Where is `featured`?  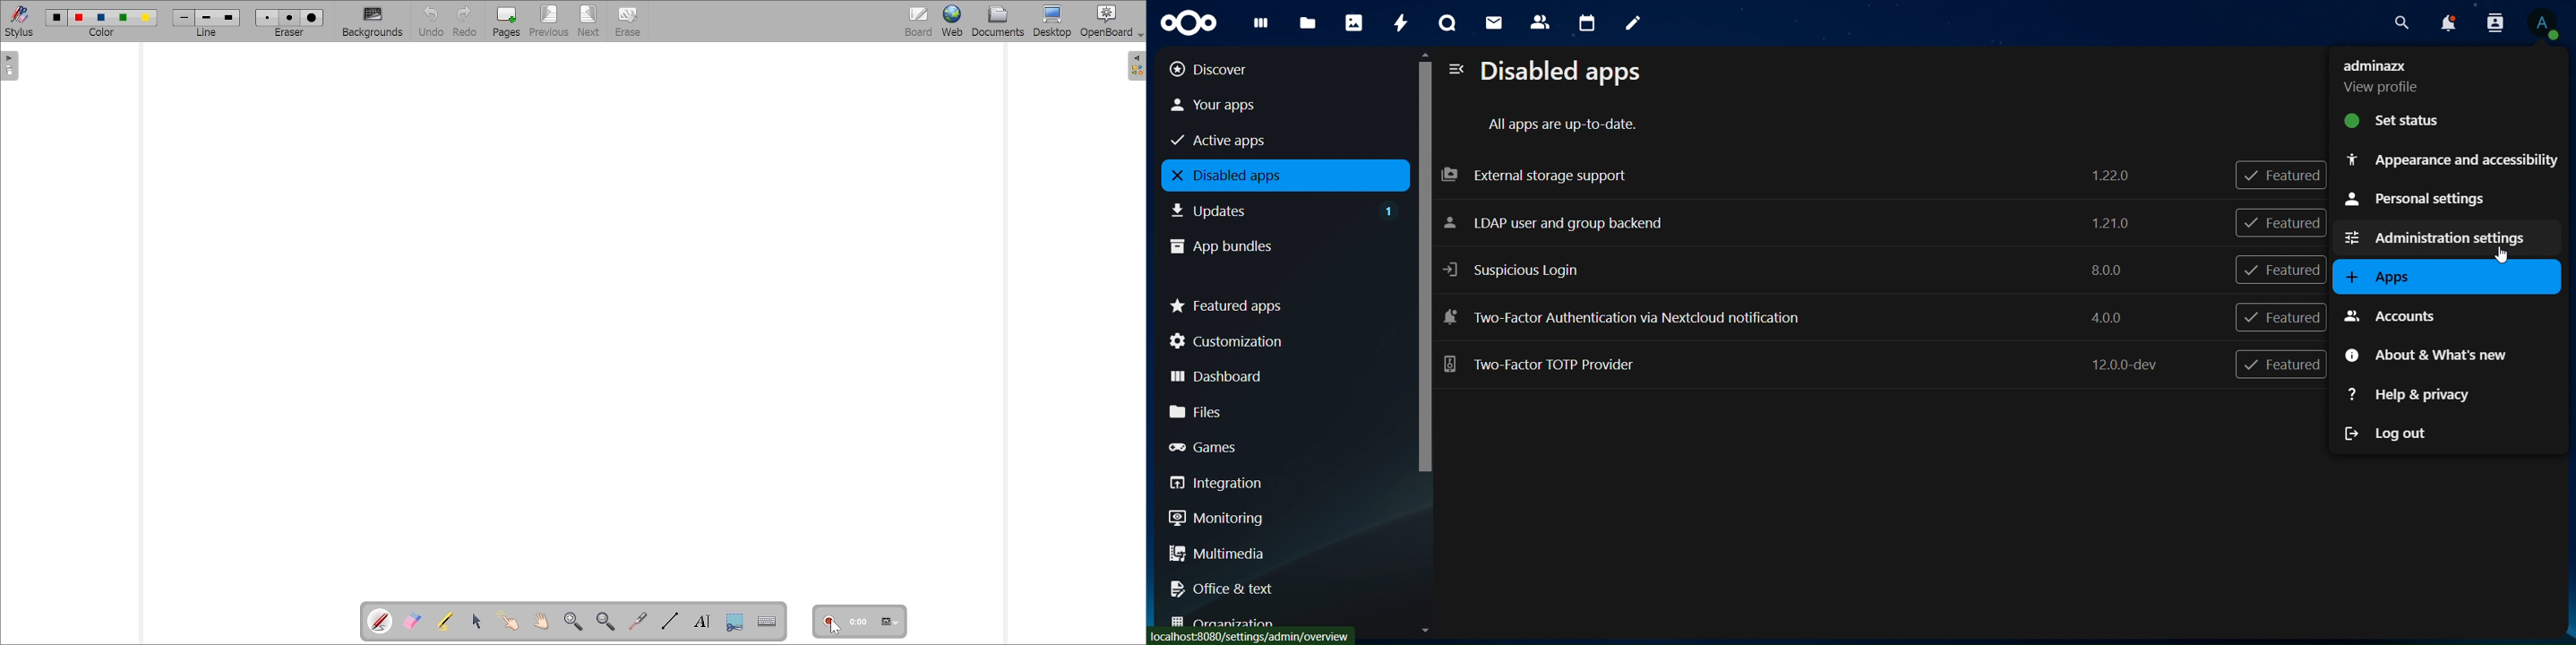 featured is located at coordinates (2287, 176).